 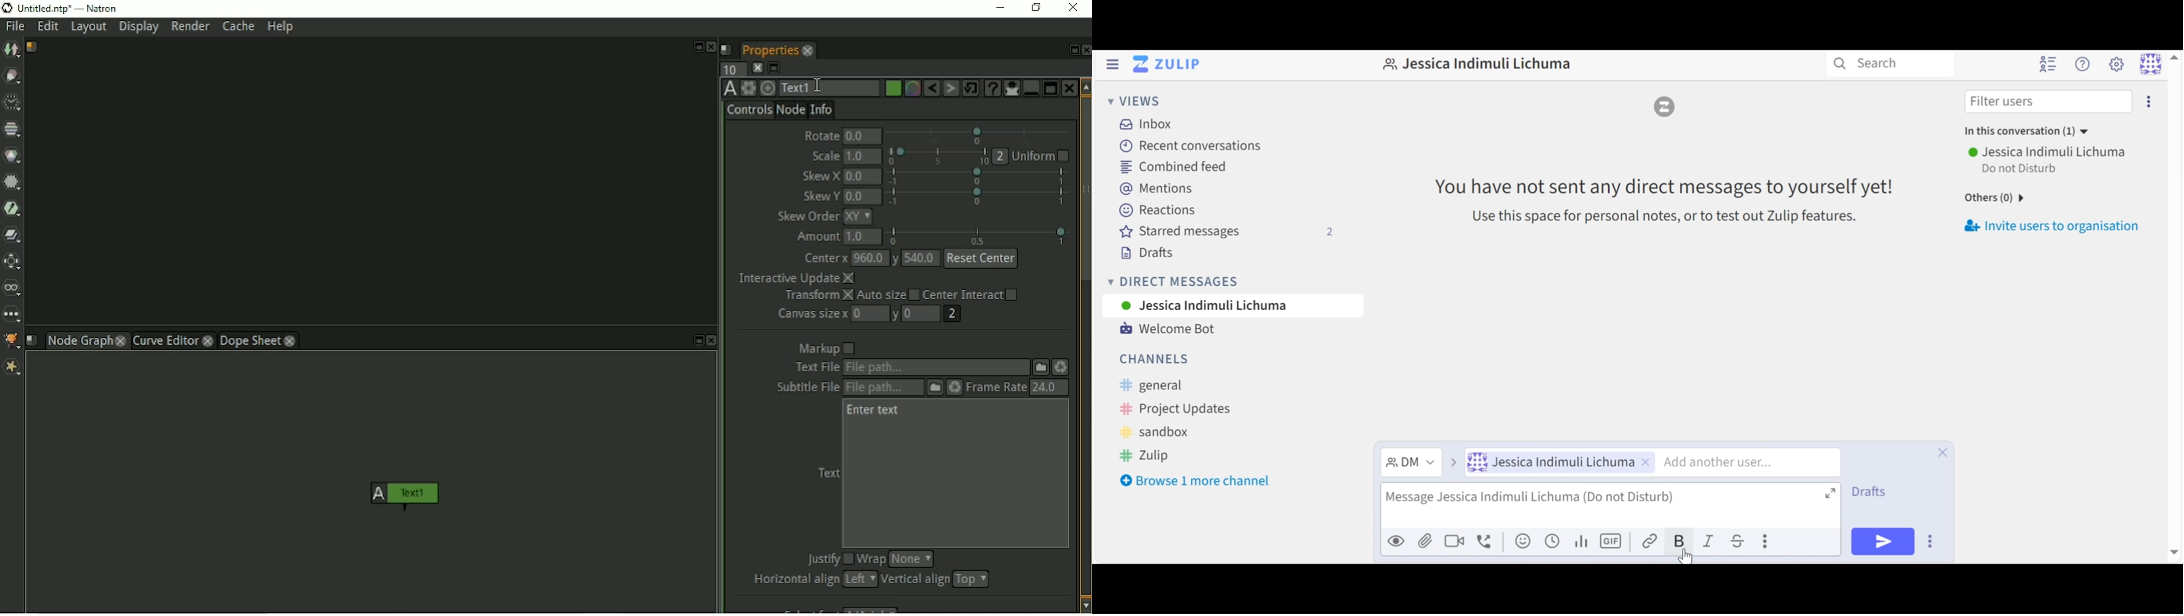 I want to click on Add global time, so click(x=1551, y=541).